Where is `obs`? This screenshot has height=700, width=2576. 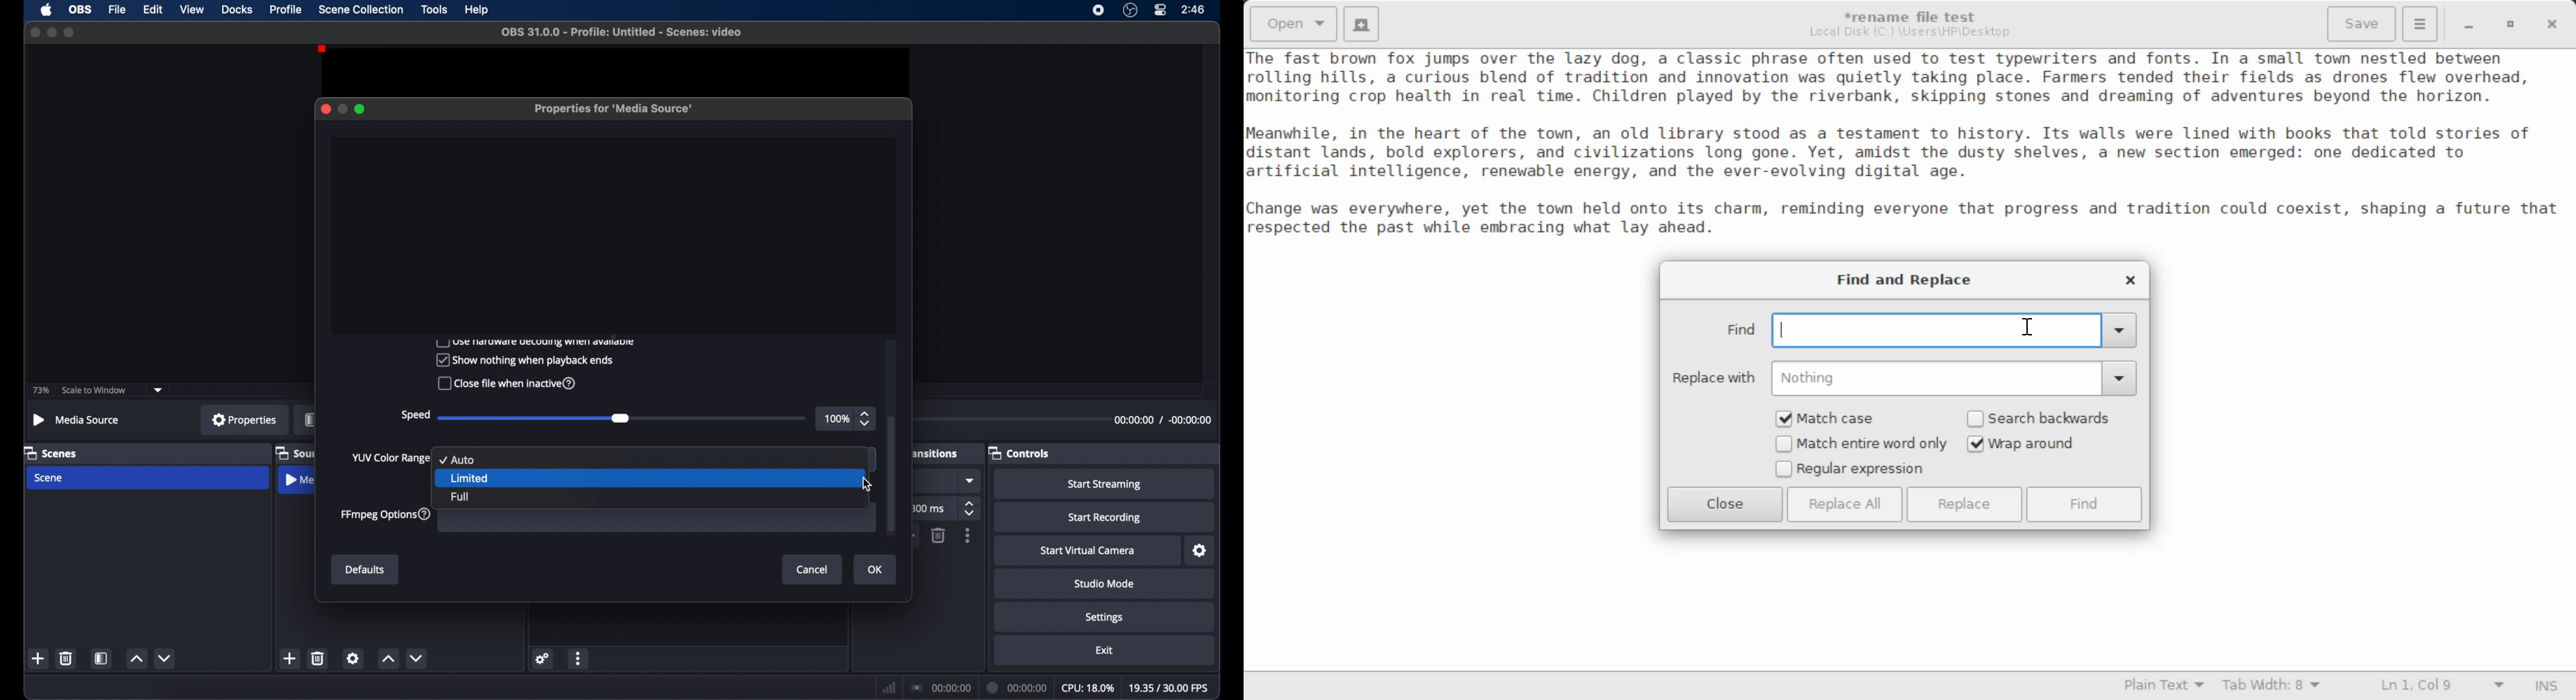 obs is located at coordinates (80, 10).